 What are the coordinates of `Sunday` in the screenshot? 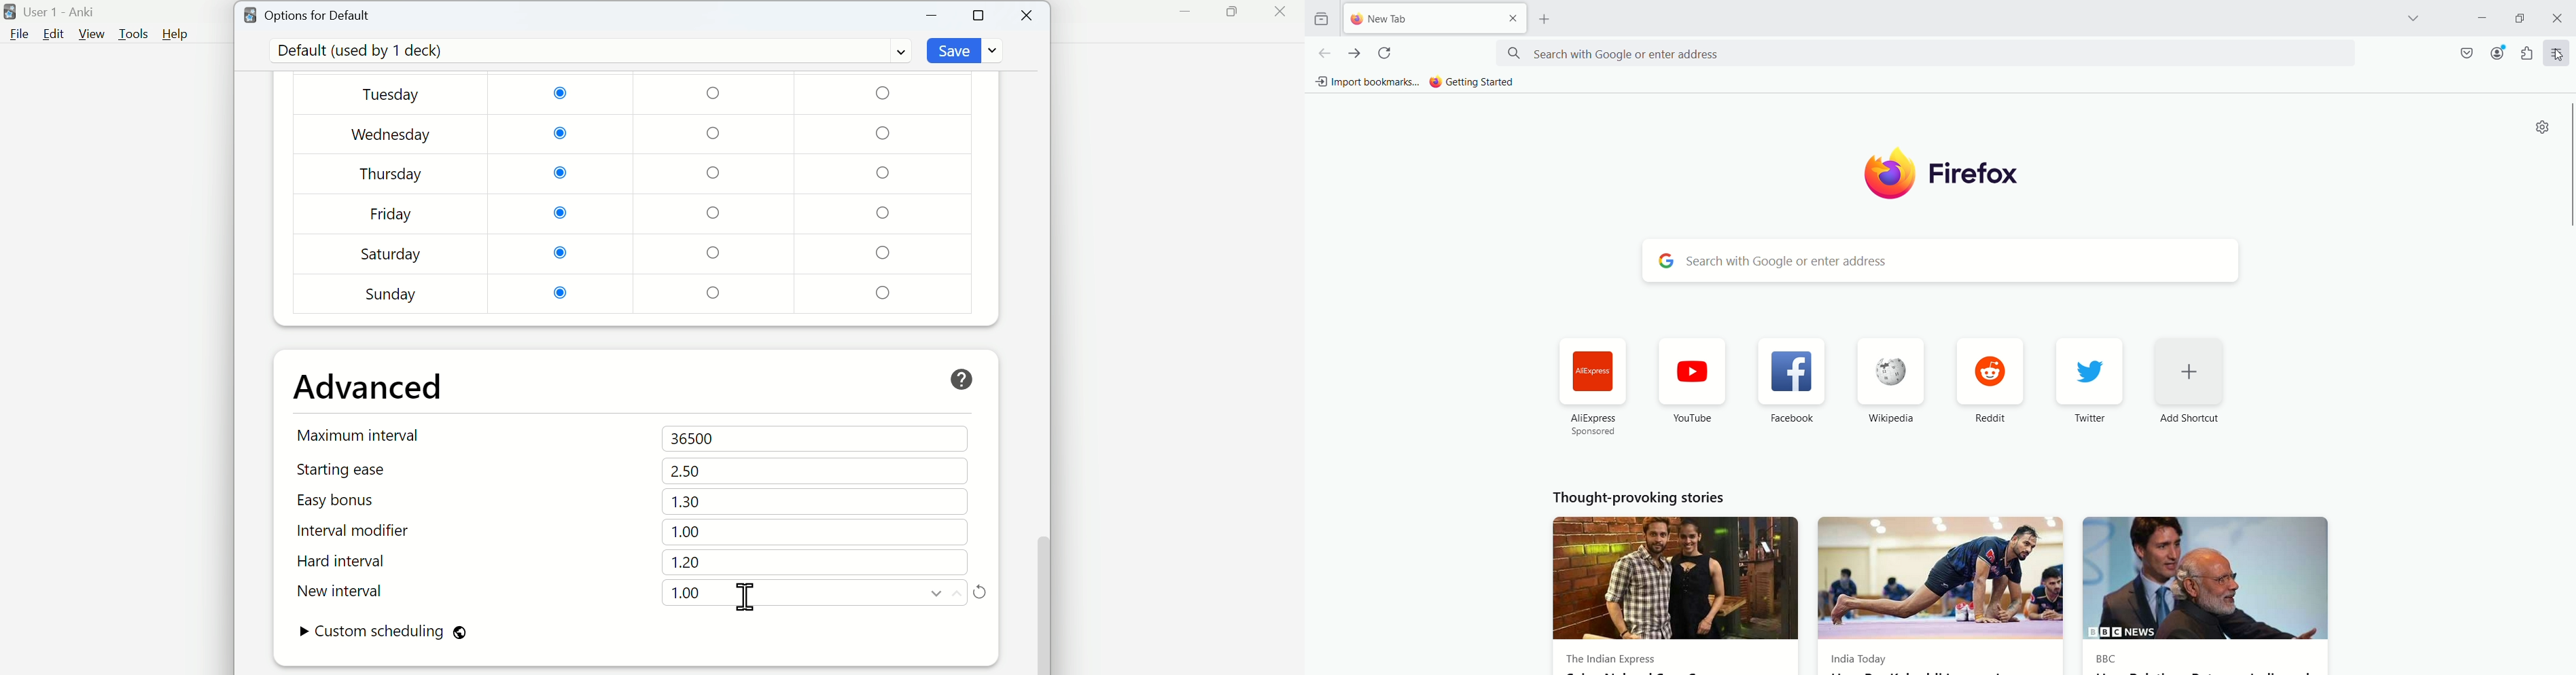 It's located at (392, 294).